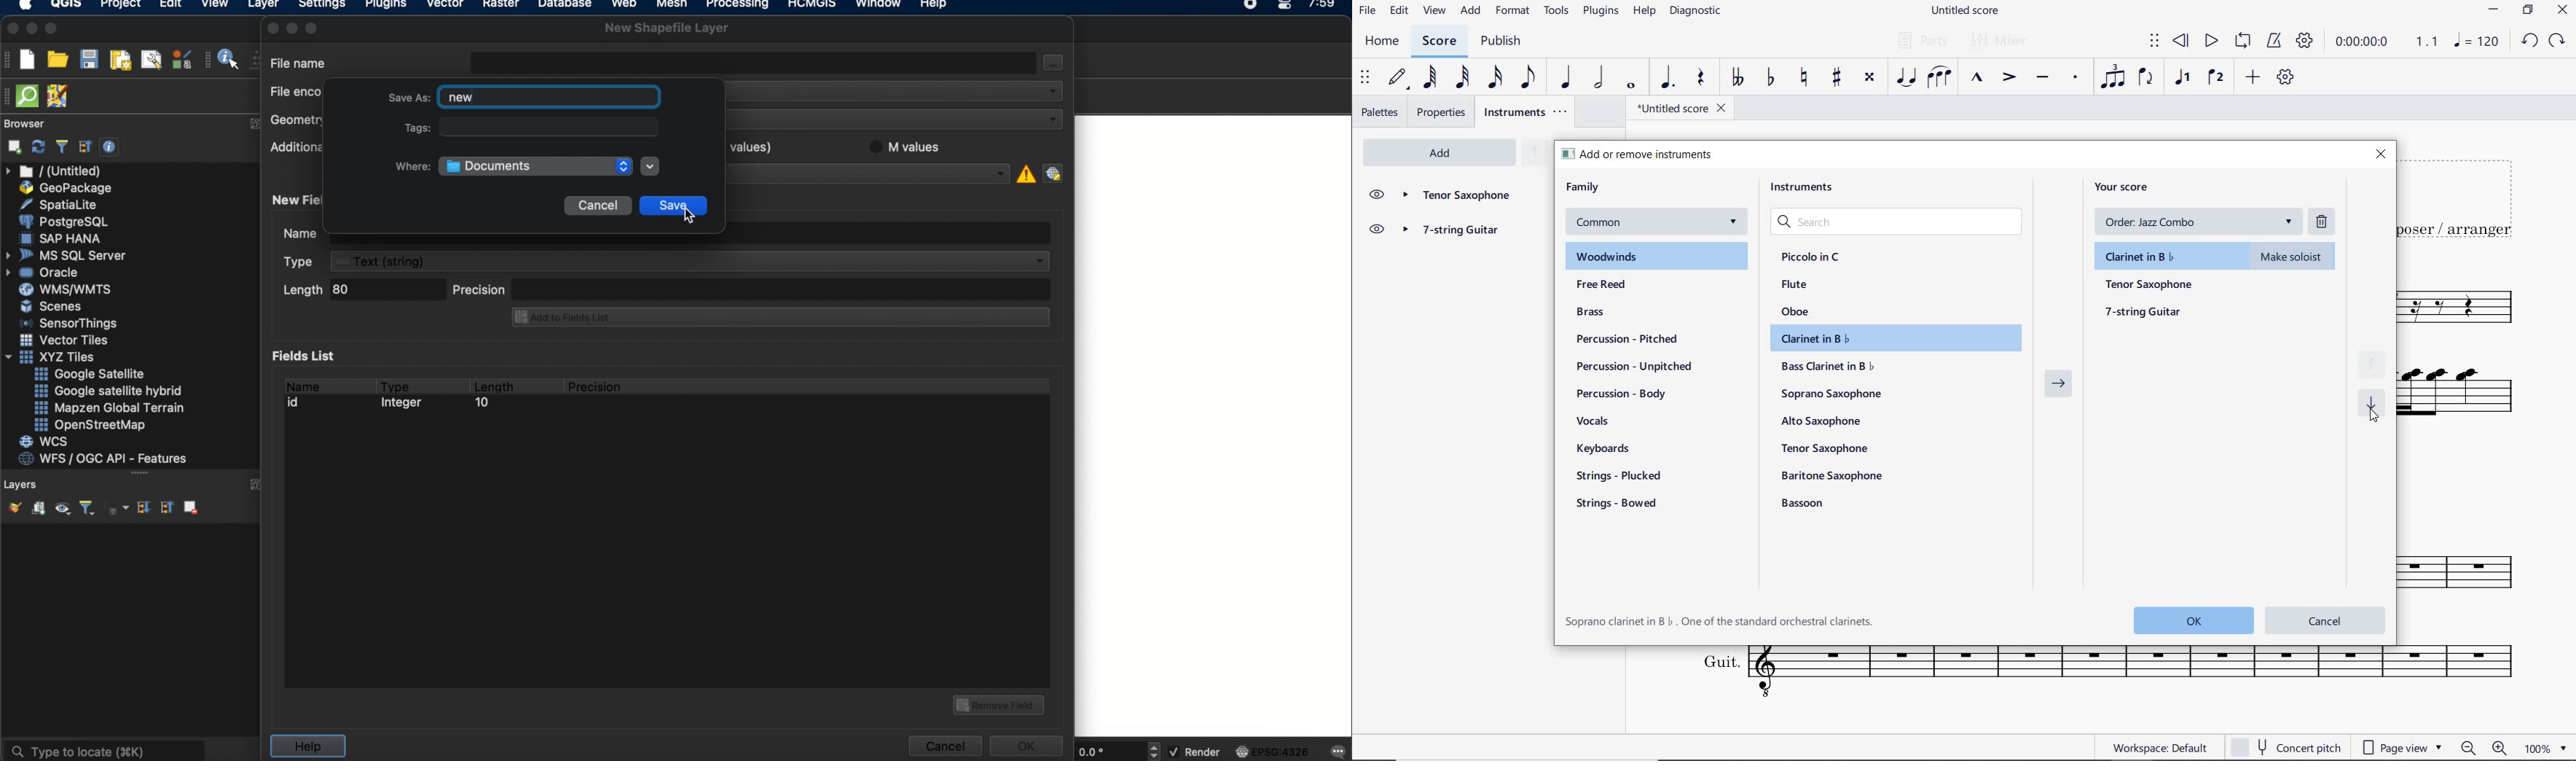  I want to click on time, so click(1323, 8).